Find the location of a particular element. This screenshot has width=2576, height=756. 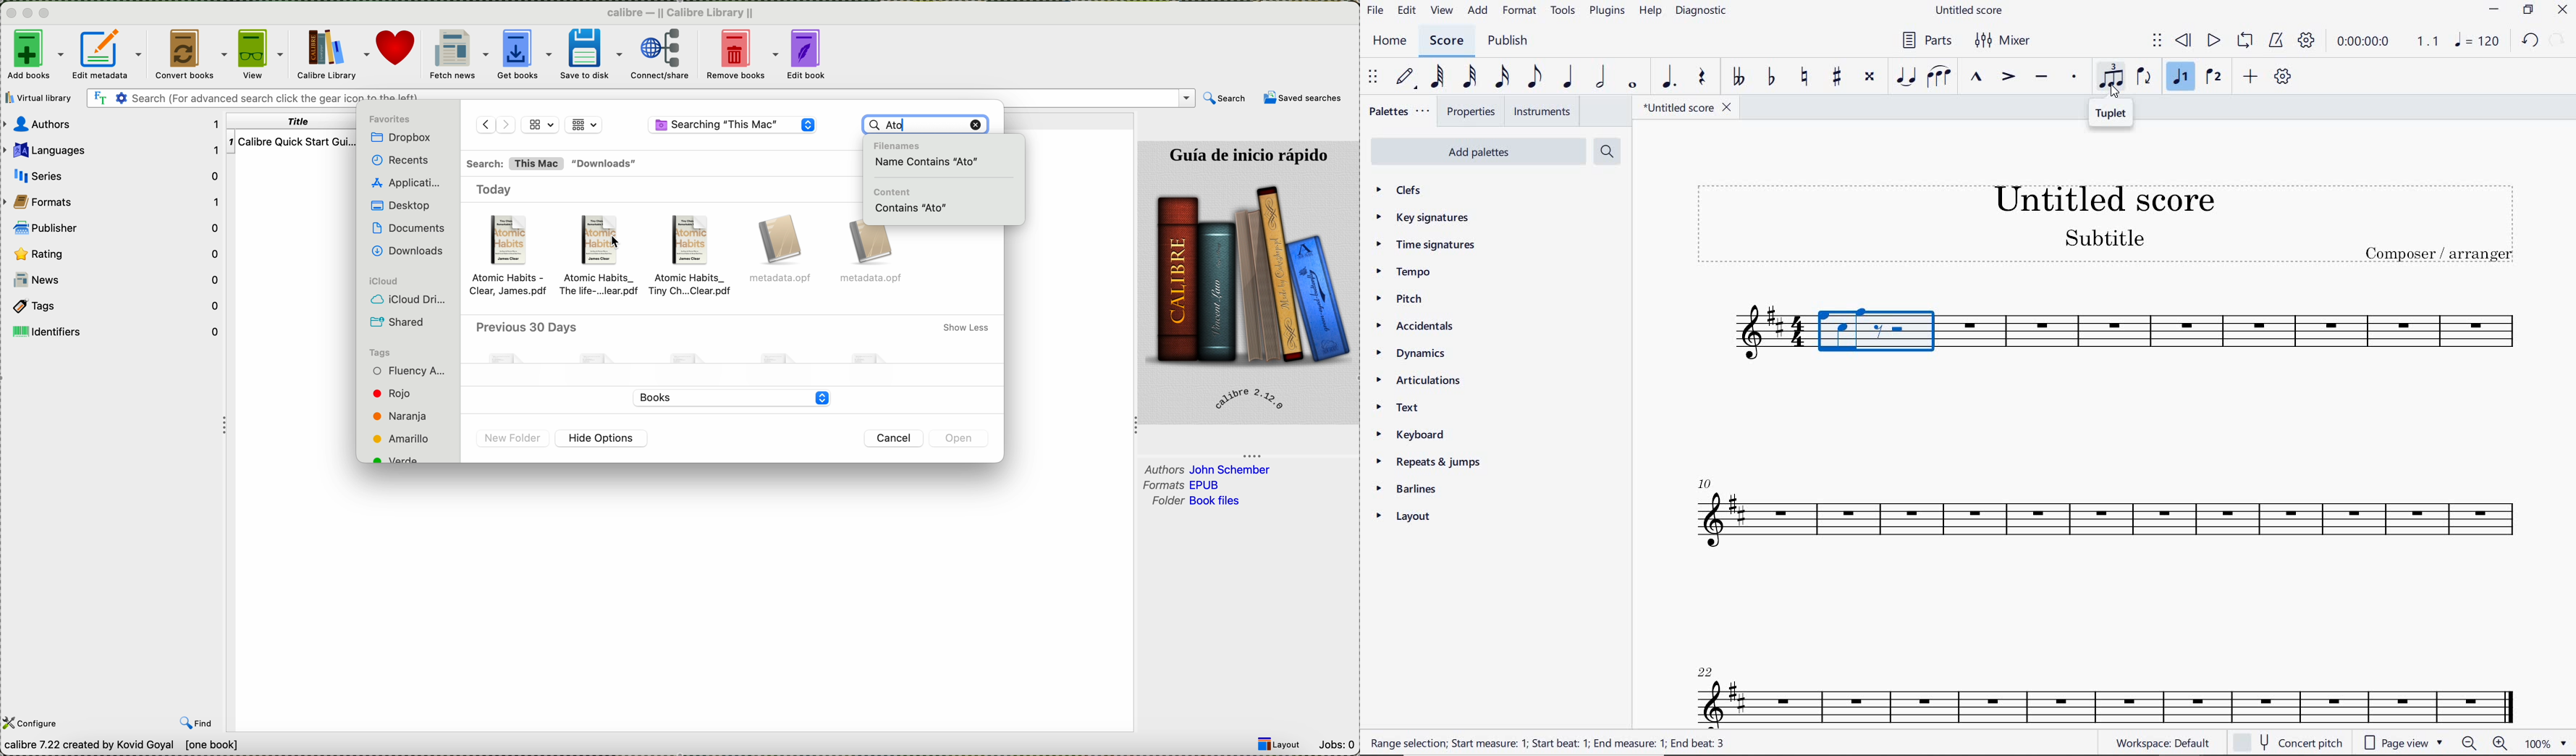

VOICE 1 is located at coordinates (2181, 77).